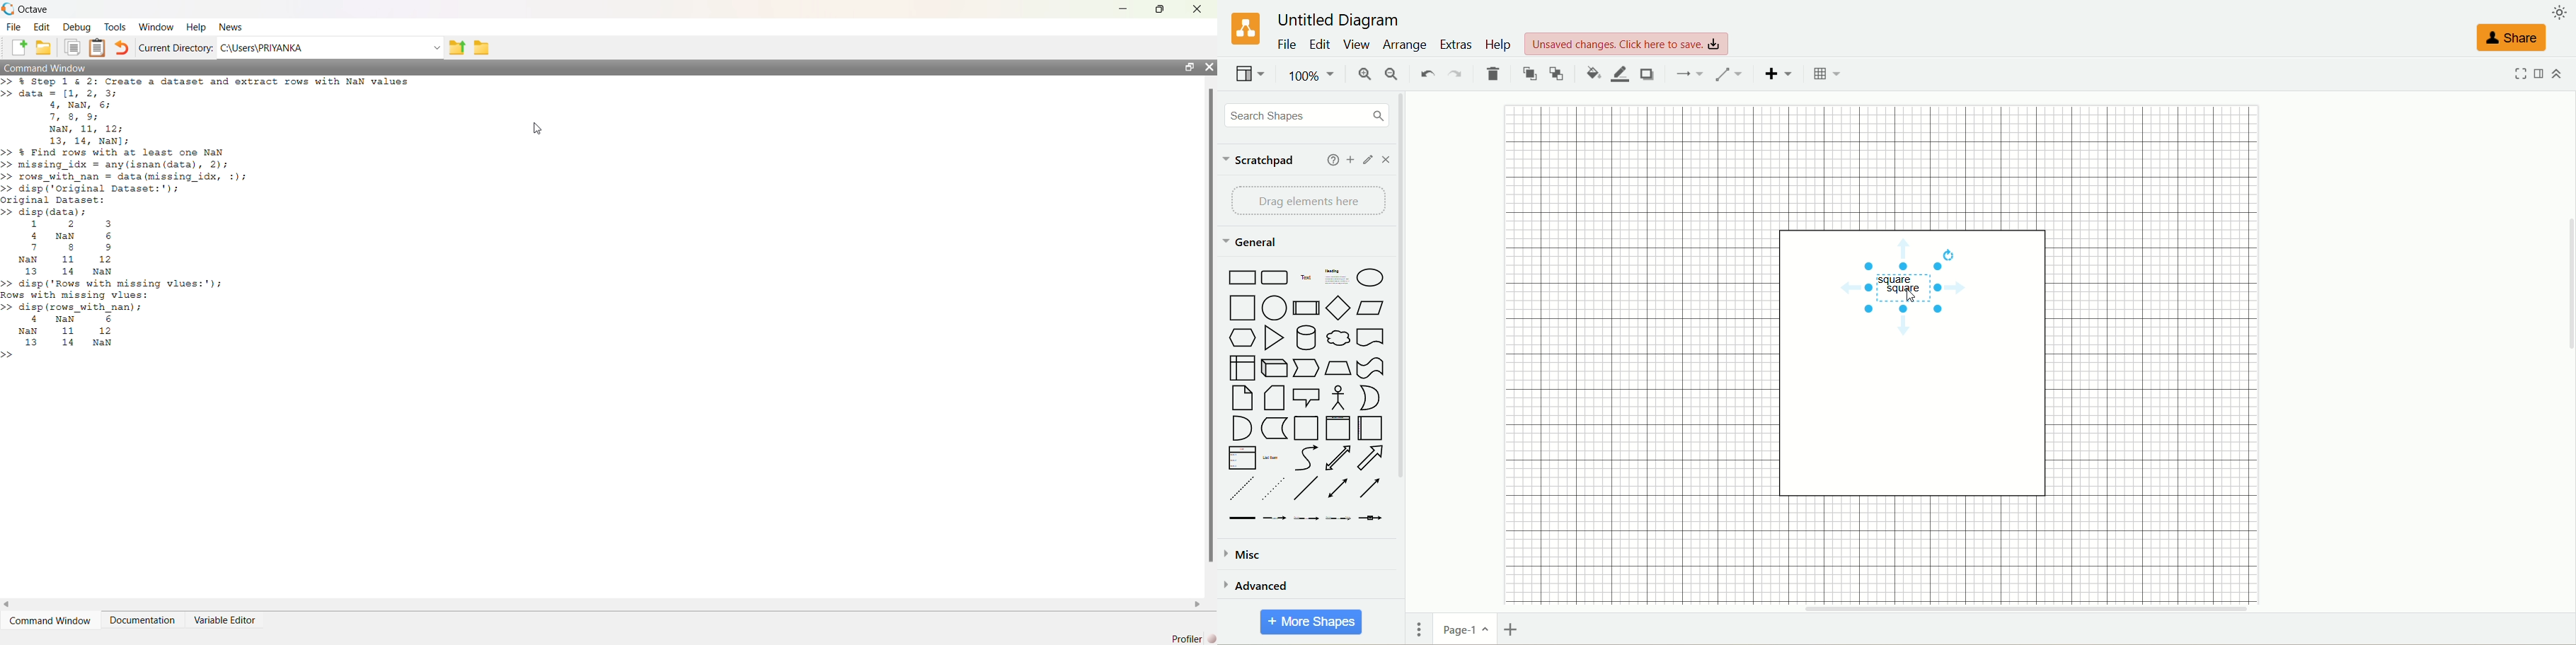 This screenshot has width=2576, height=672. Describe the element at coordinates (1350, 159) in the screenshot. I see `add` at that location.